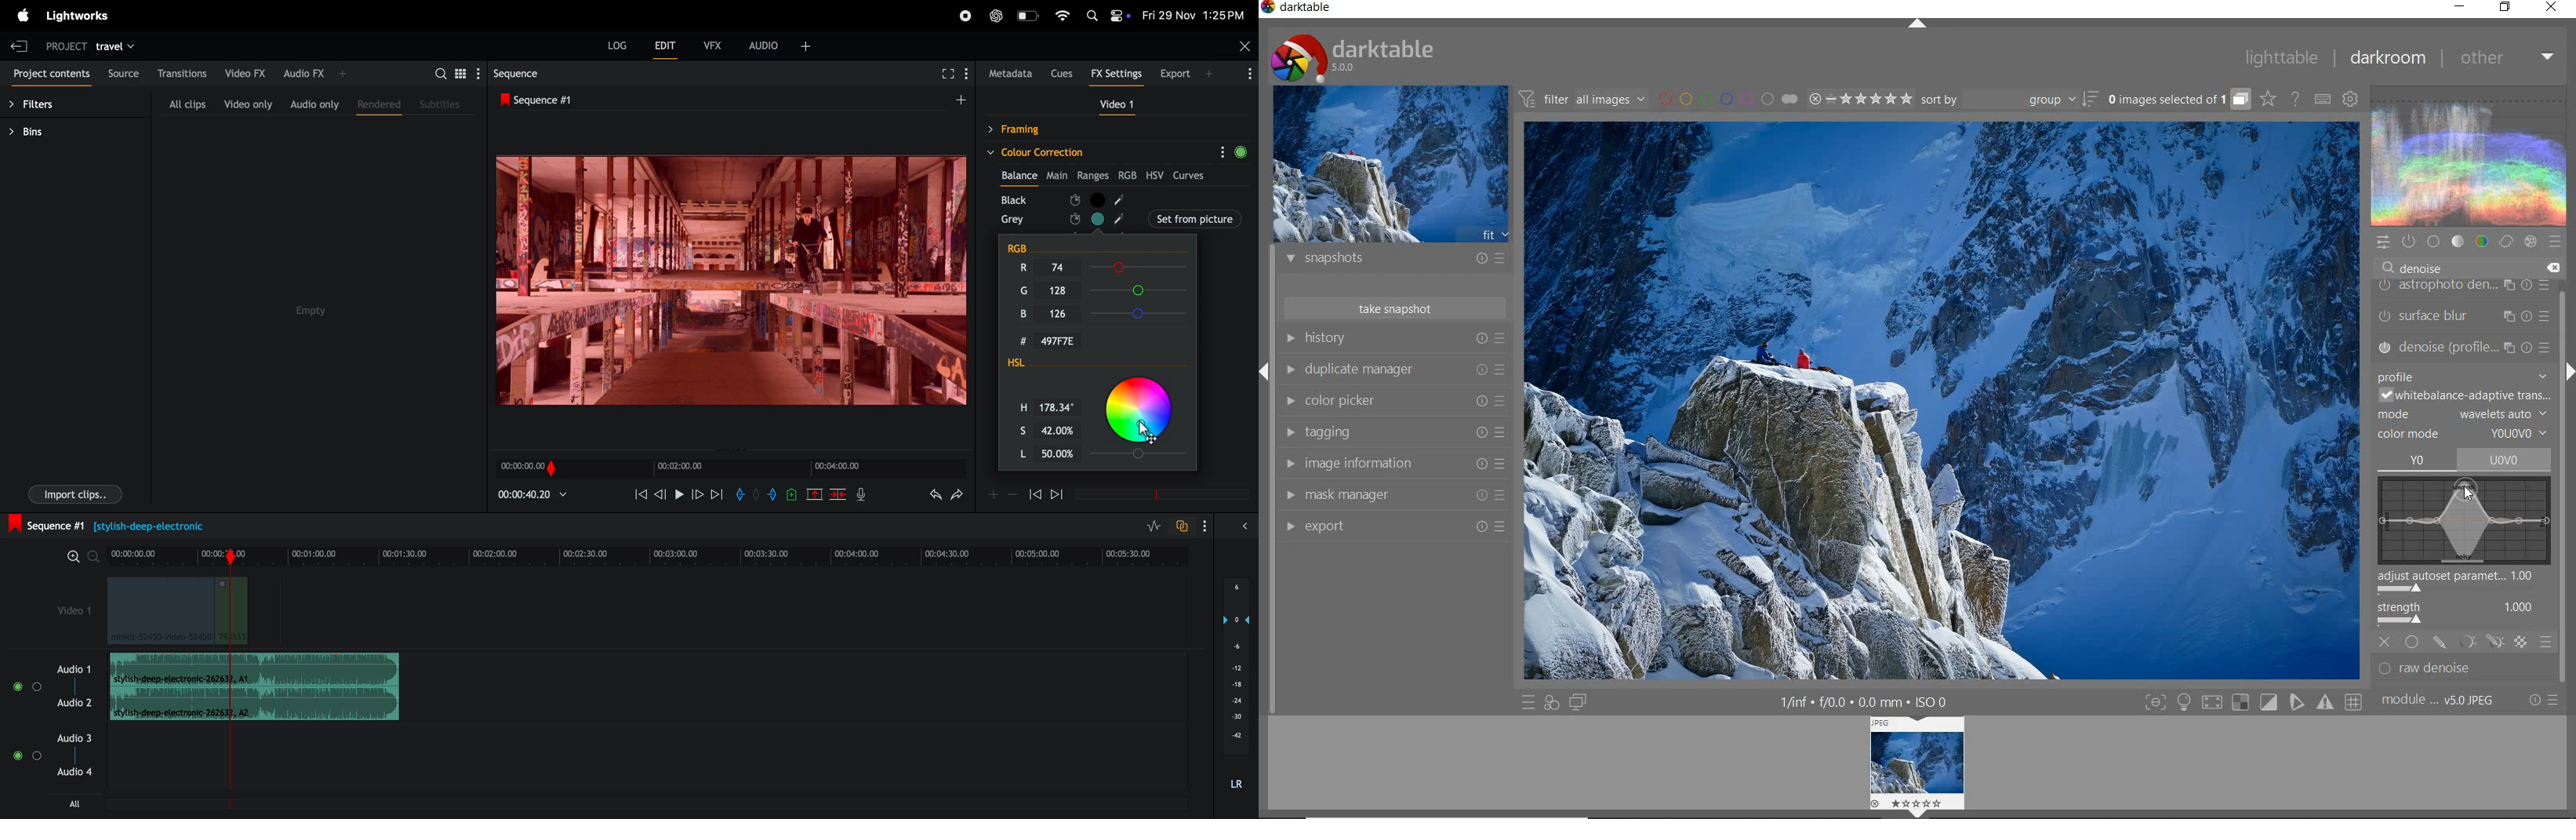  What do you see at coordinates (2505, 241) in the screenshot?
I see `correct` at bounding box center [2505, 241].